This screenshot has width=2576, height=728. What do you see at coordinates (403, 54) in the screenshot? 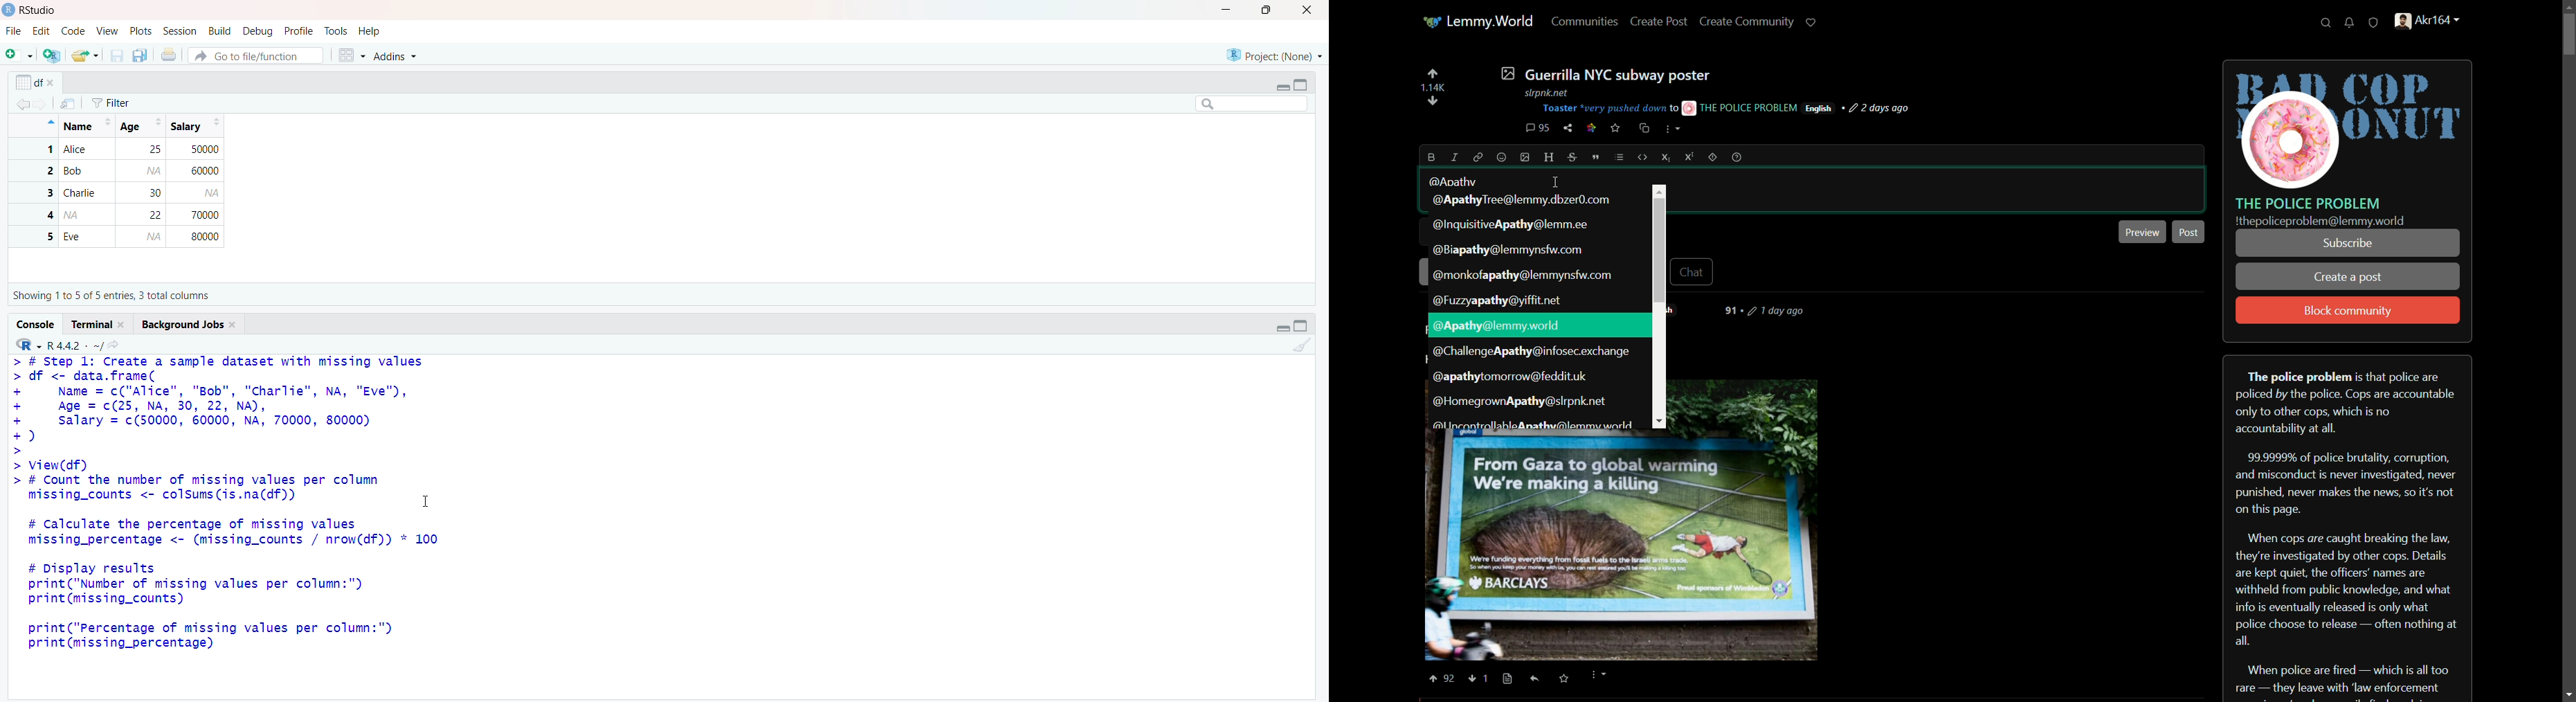
I see `Addins` at bounding box center [403, 54].